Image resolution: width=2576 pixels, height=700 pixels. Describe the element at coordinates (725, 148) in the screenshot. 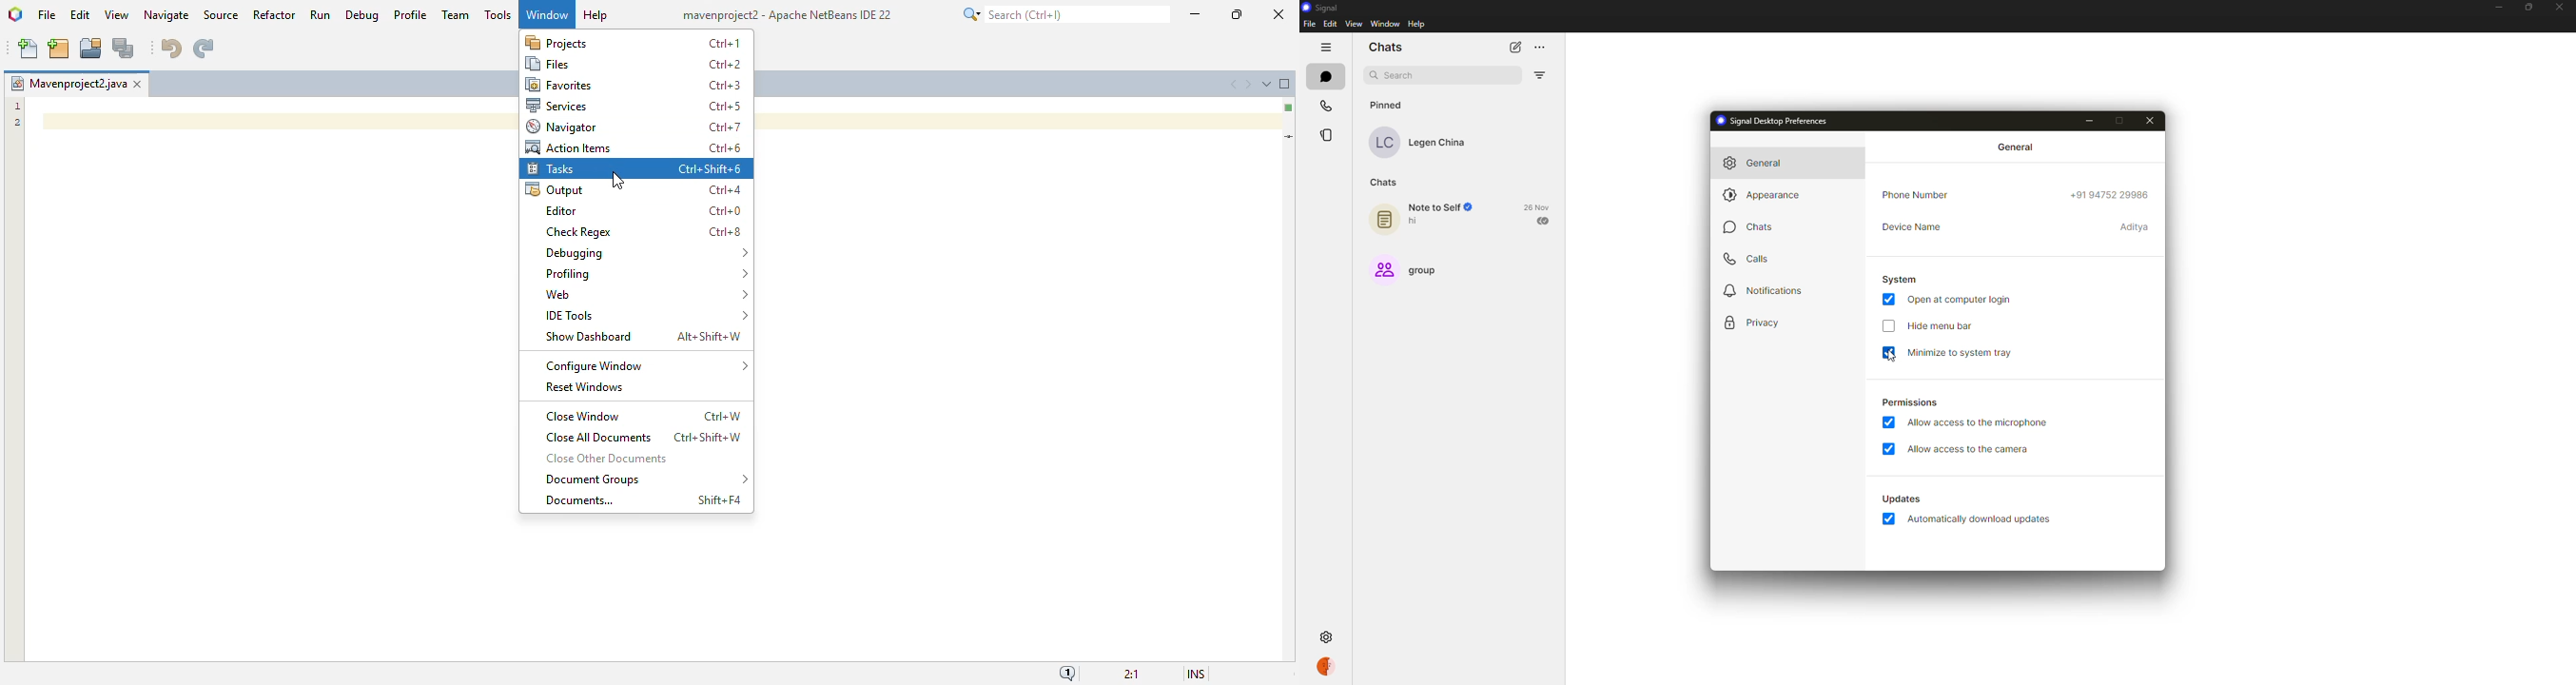

I see `shortcut for action items` at that location.